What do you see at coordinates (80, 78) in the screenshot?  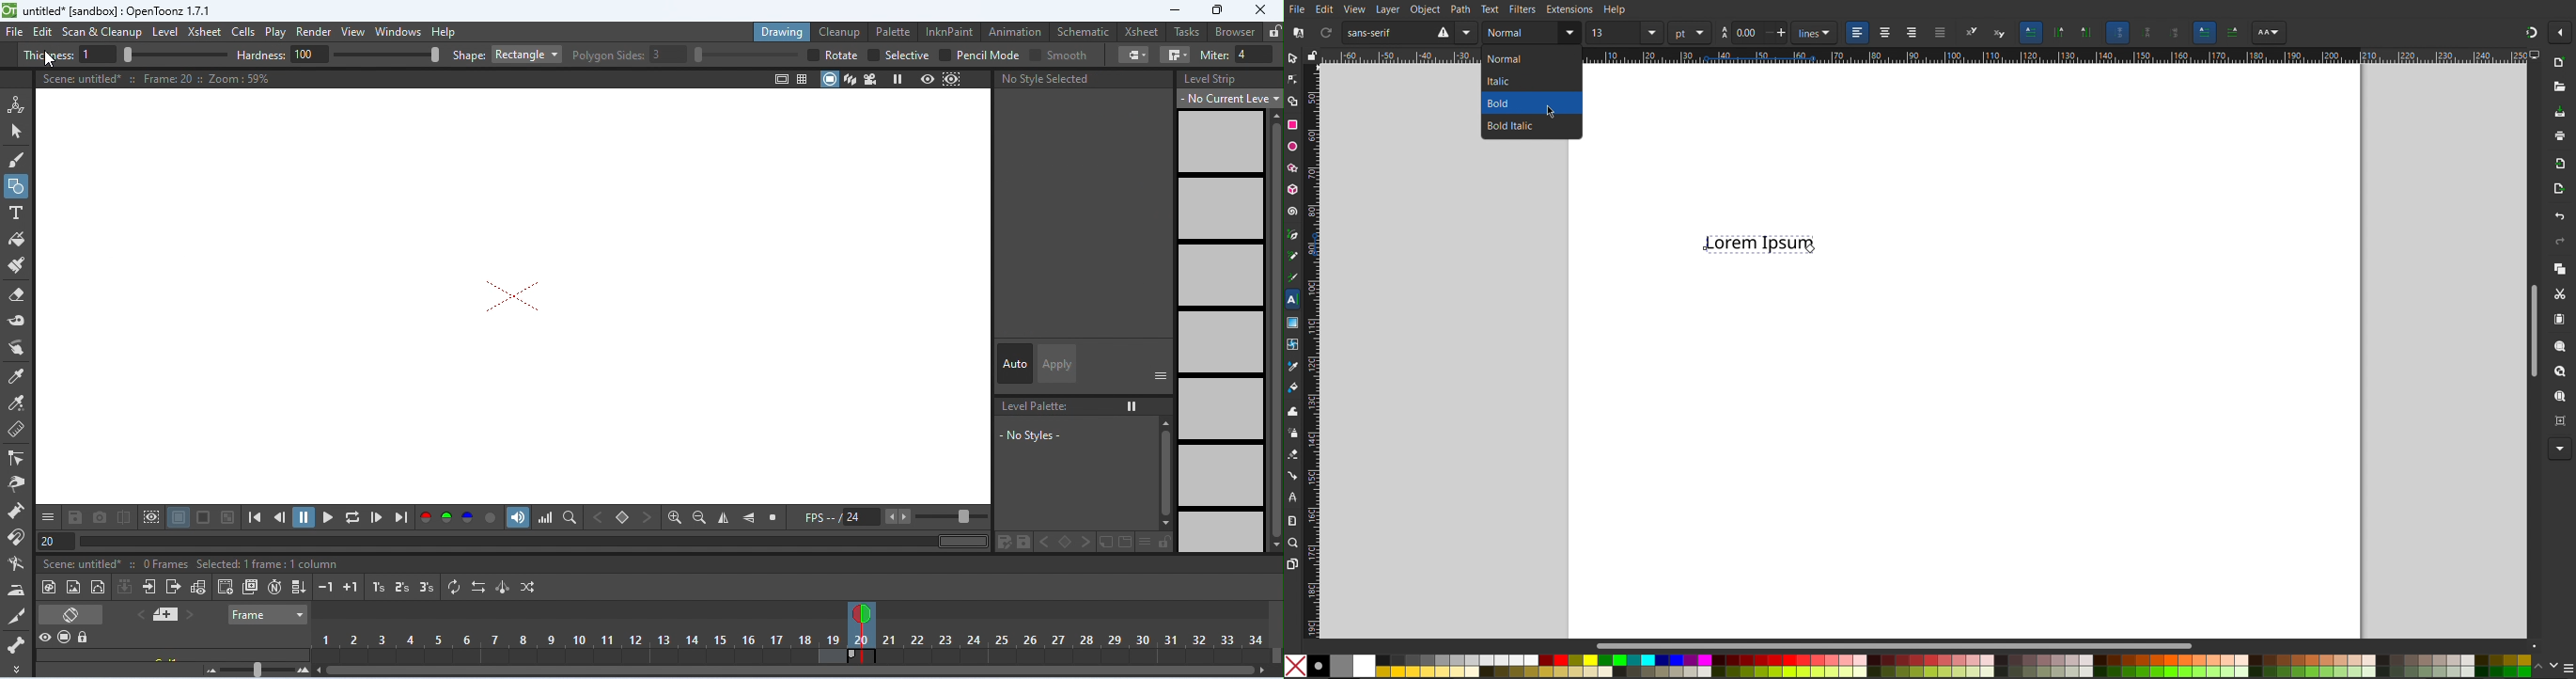 I see `scene untitled` at bounding box center [80, 78].